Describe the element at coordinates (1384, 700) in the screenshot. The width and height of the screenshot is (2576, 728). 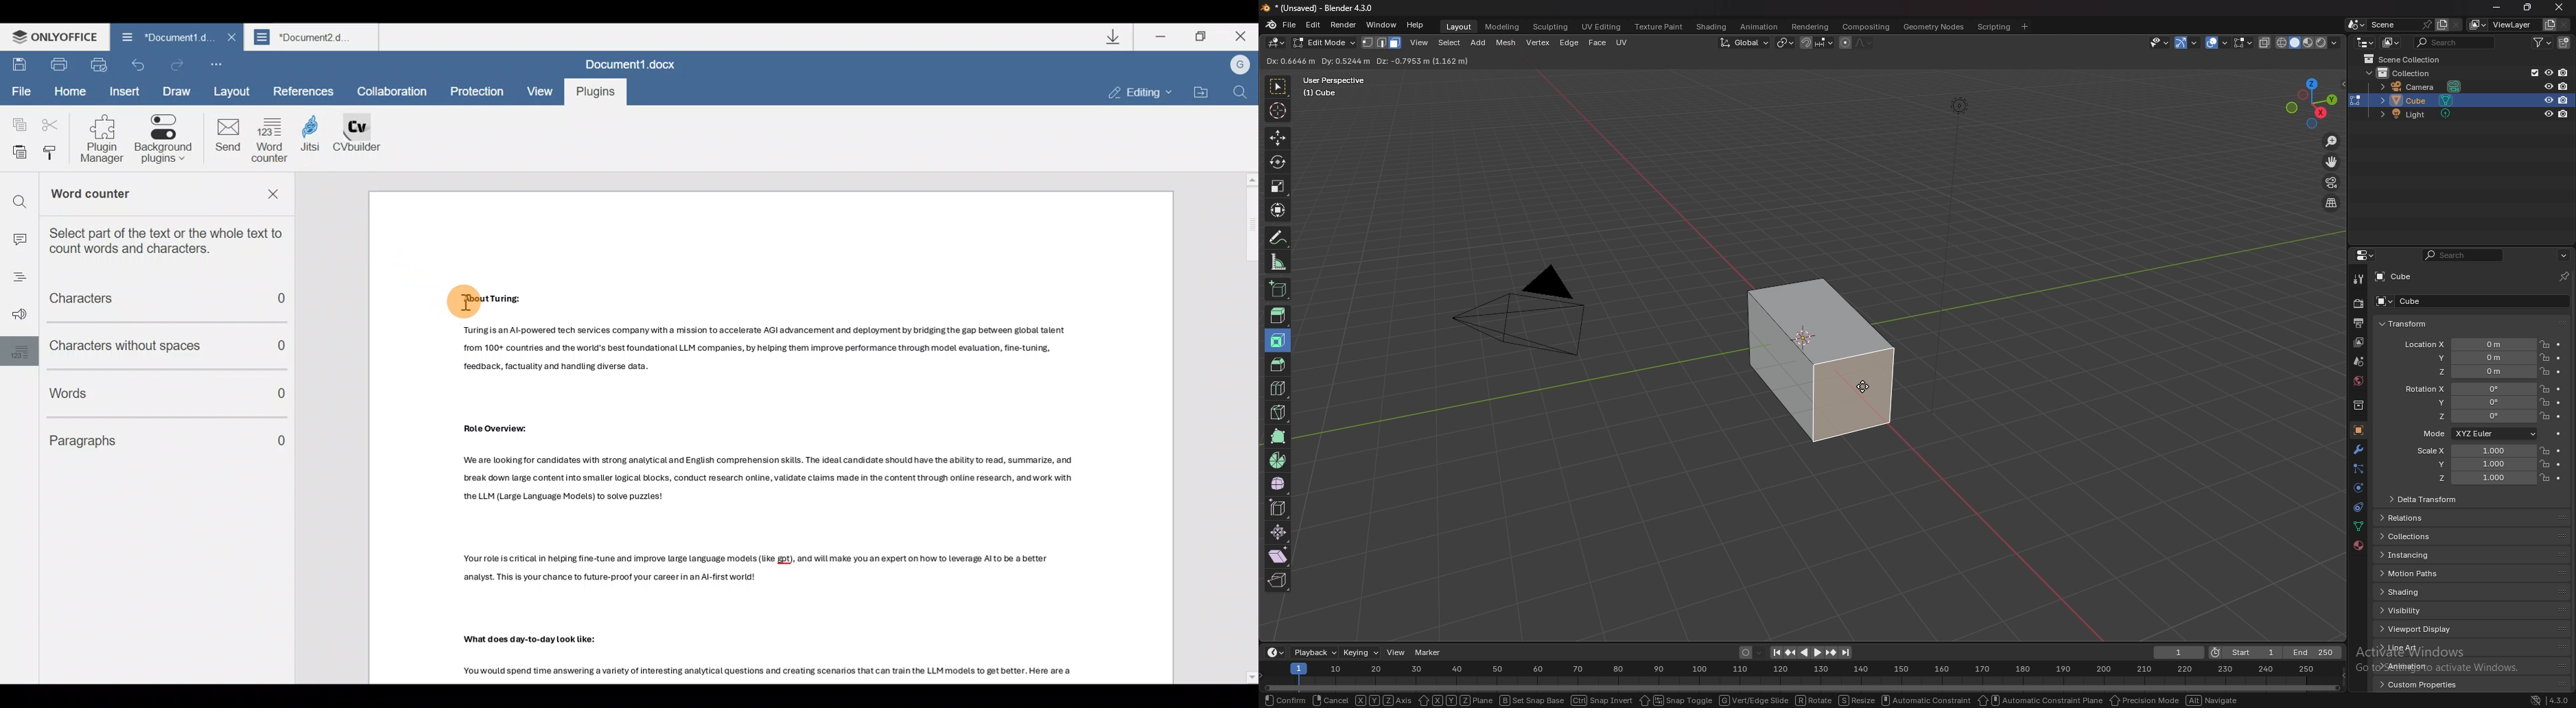
I see `axis` at that location.